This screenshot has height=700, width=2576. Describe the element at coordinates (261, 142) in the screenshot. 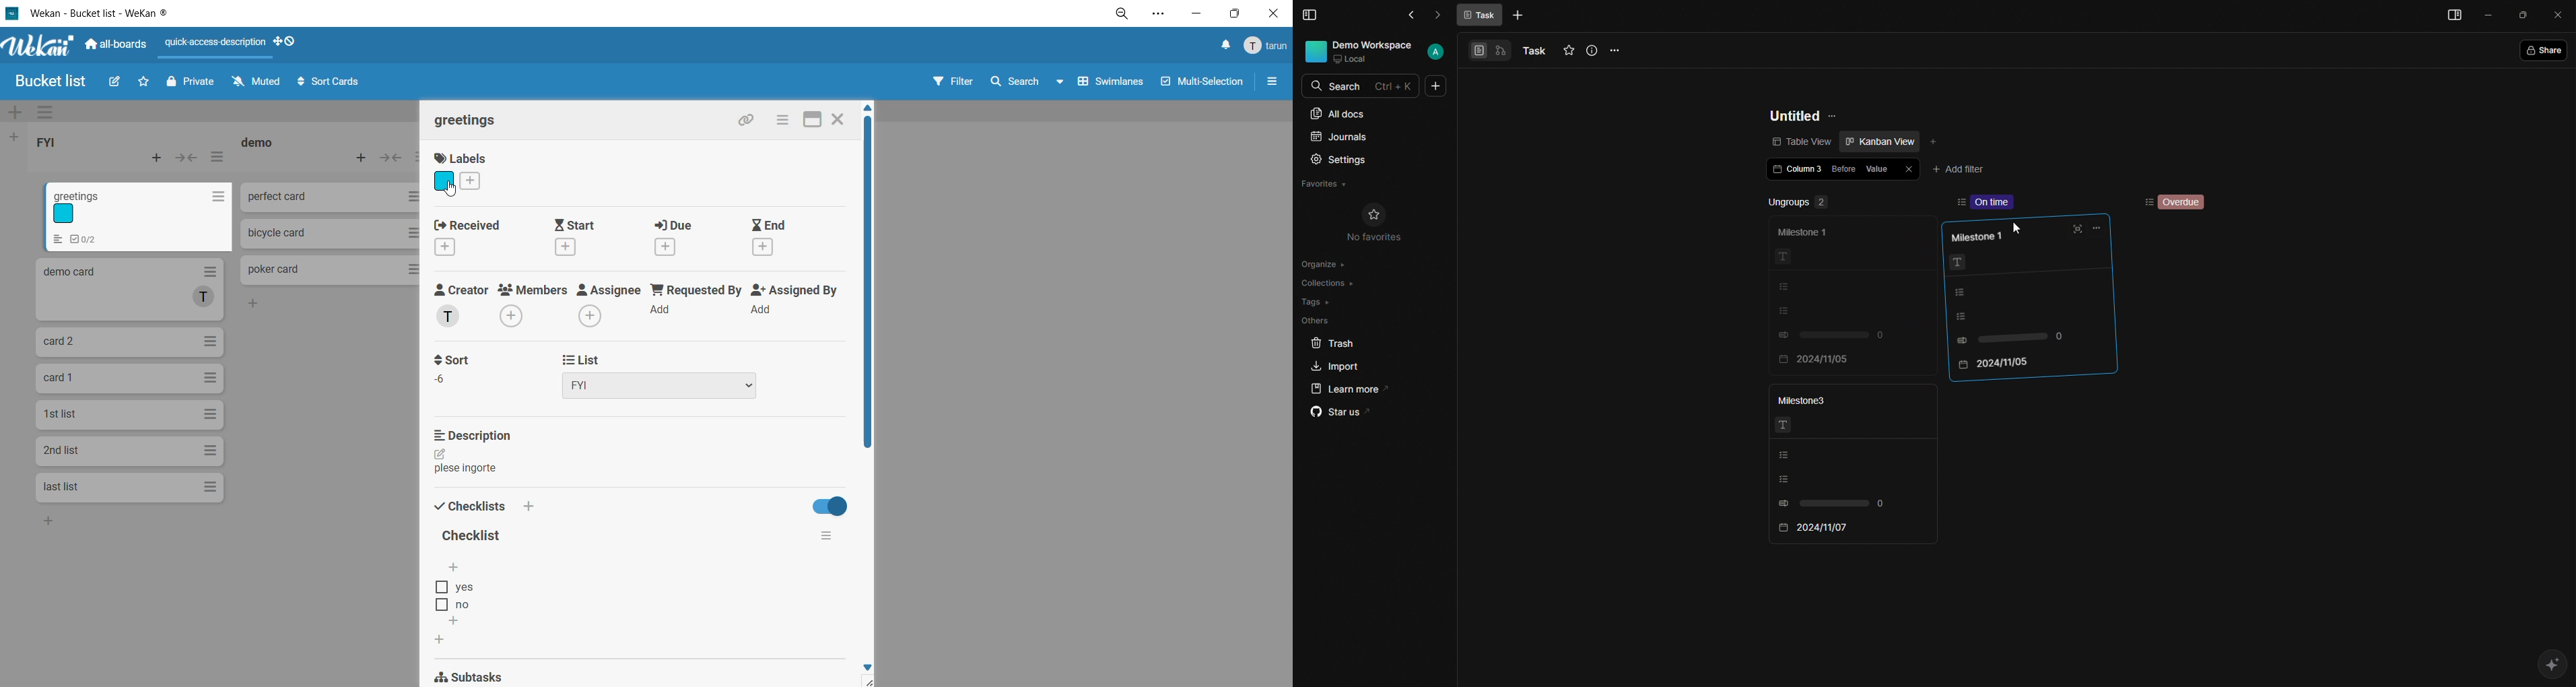

I see `demo` at that location.